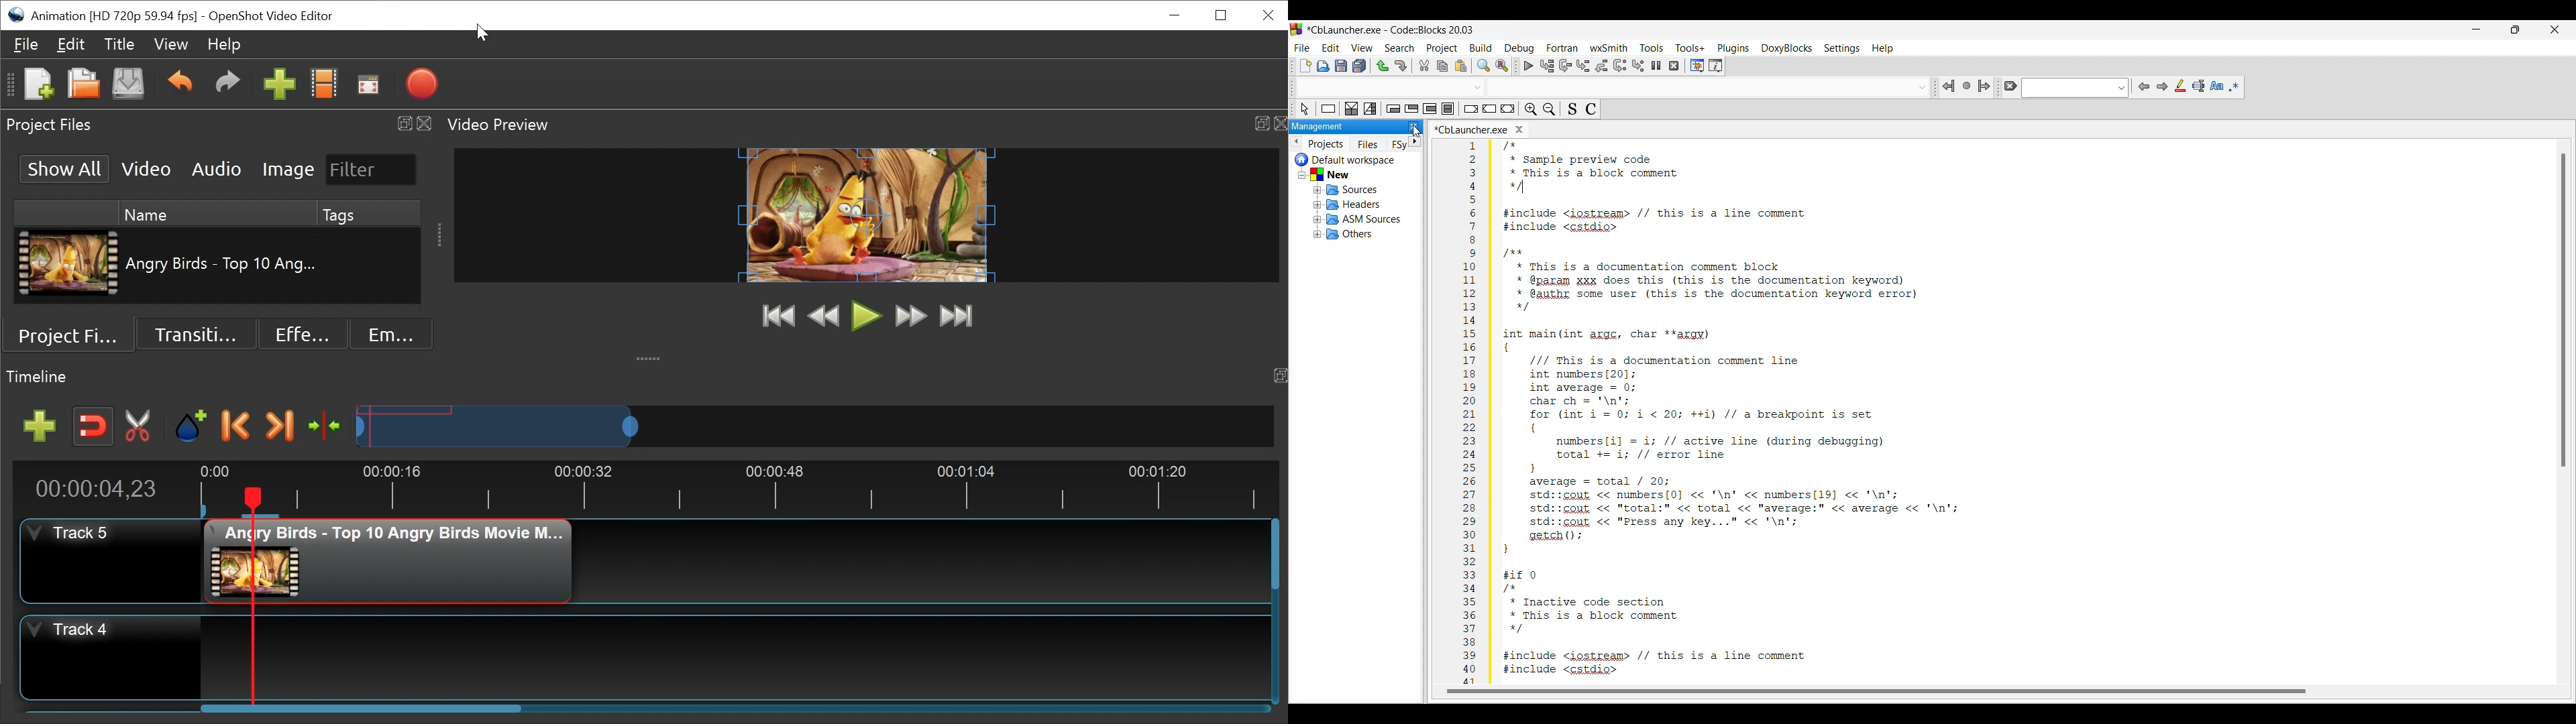  I want to click on Settings menu, so click(1842, 48).